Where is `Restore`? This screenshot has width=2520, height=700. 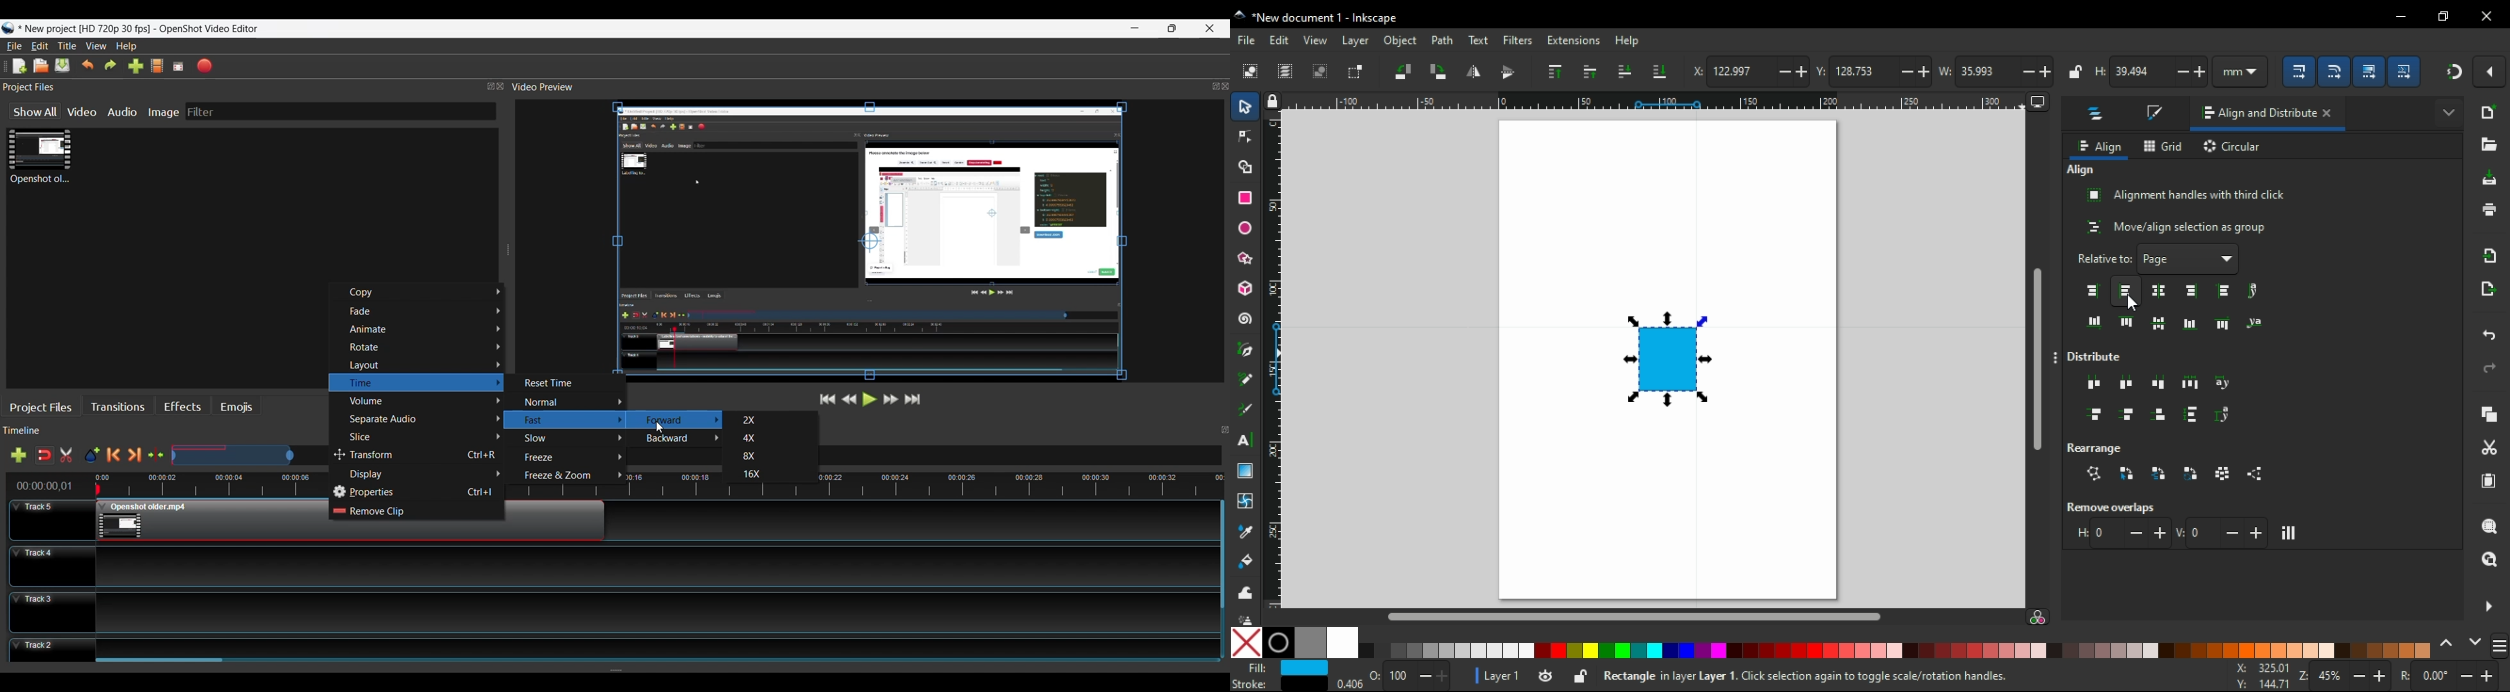
Restore is located at coordinates (1173, 28).